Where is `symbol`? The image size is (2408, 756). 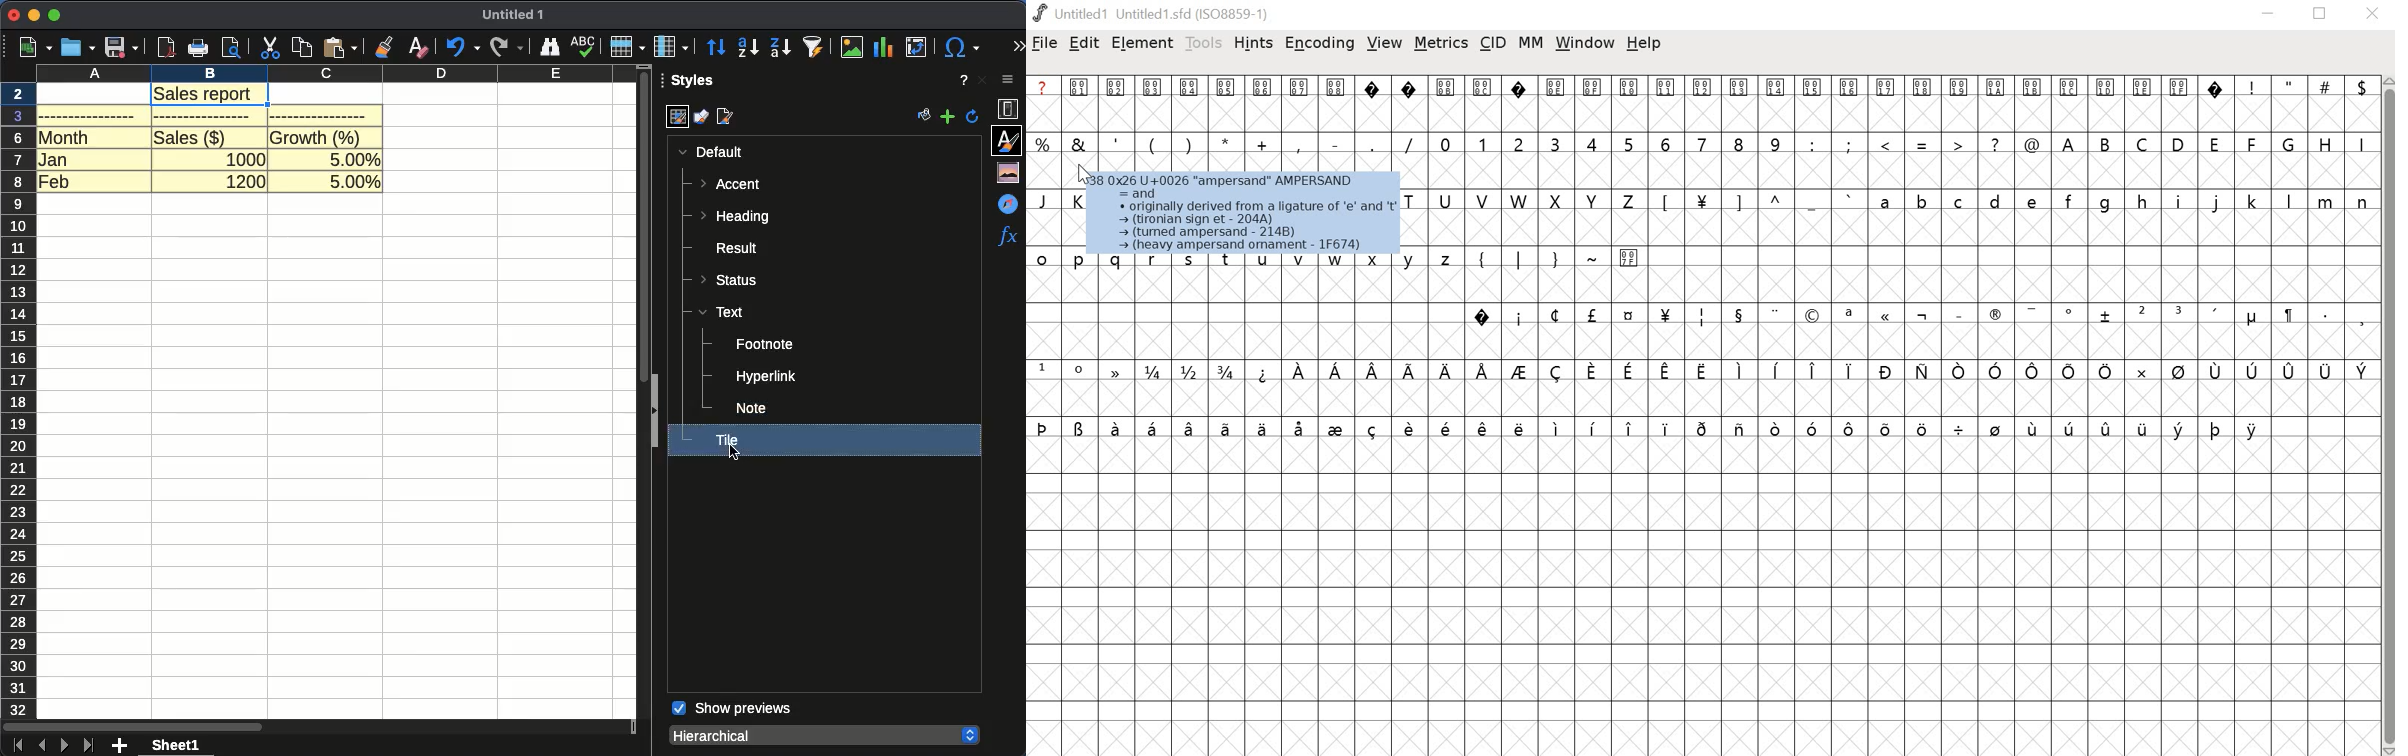 symbol is located at coordinates (1924, 427).